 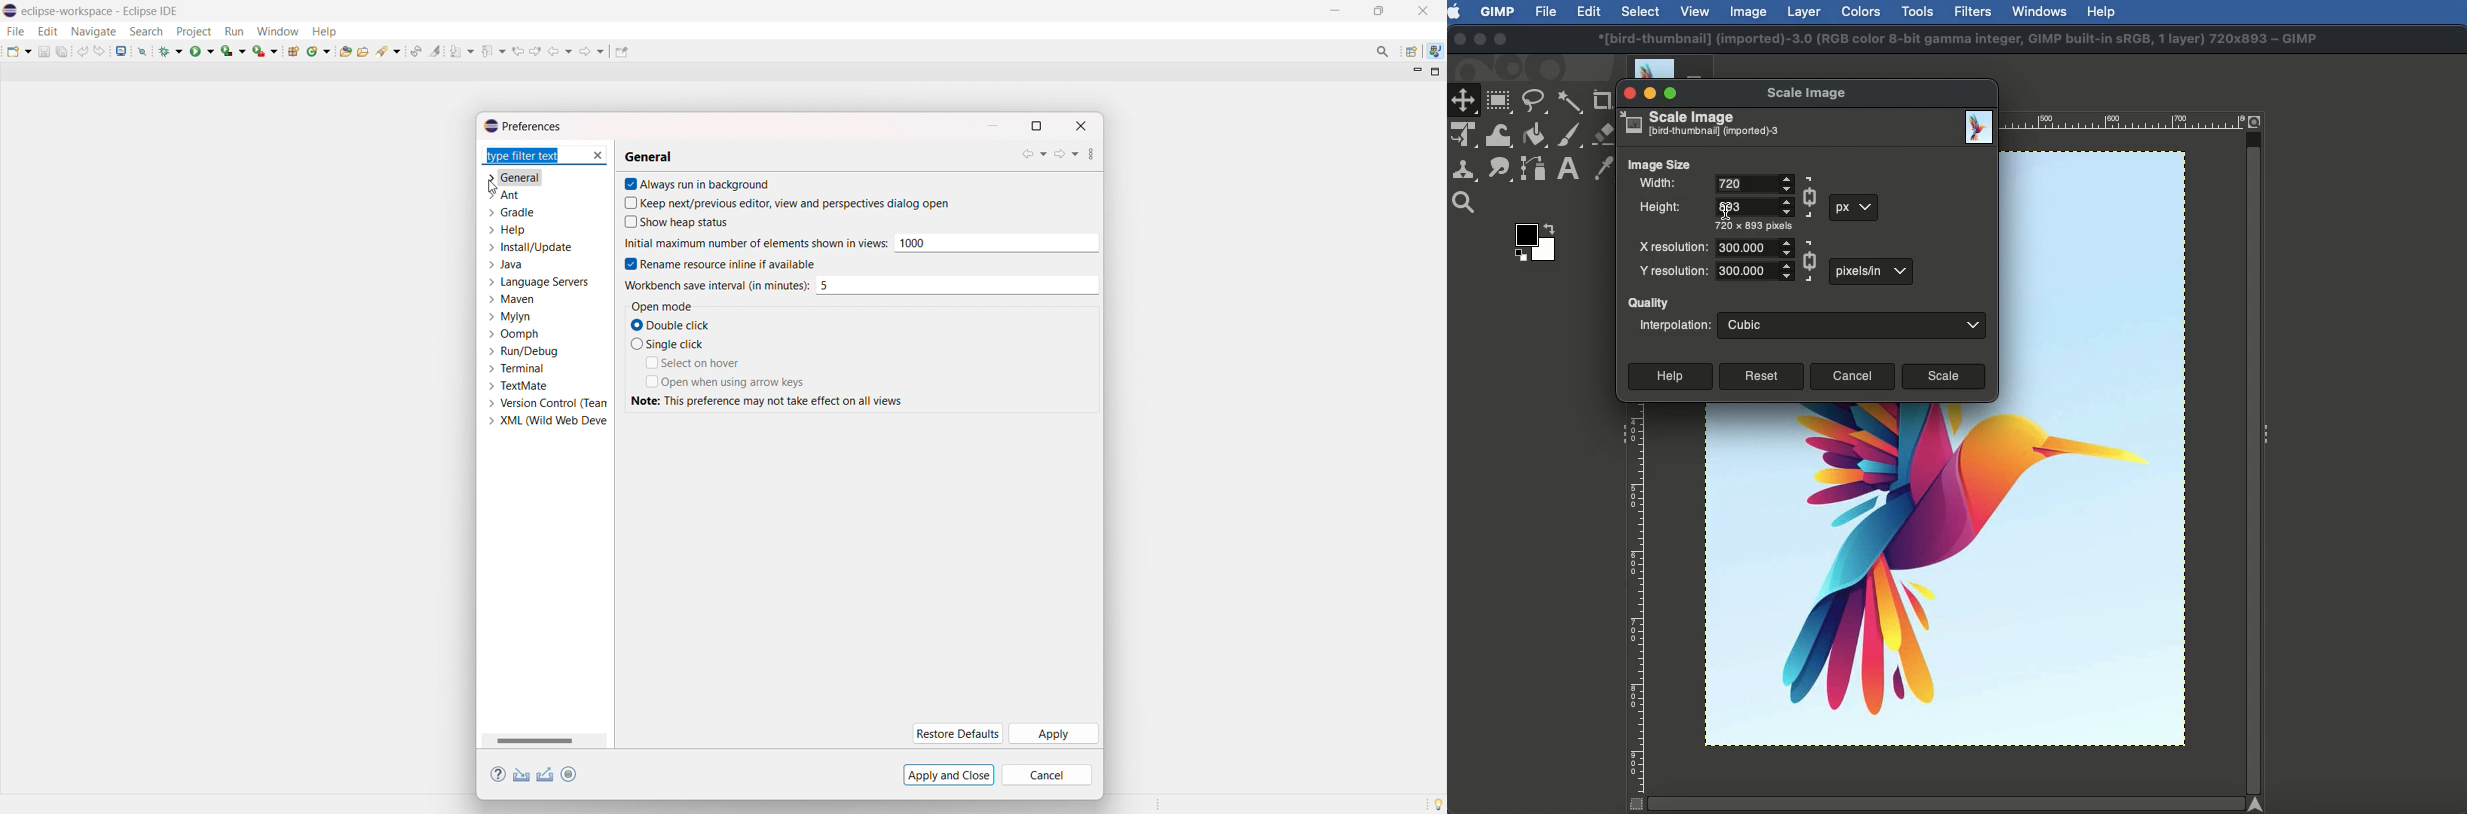 What do you see at coordinates (1497, 12) in the screenshot?
I see `GIMP` at bounding box center [1497, 12].